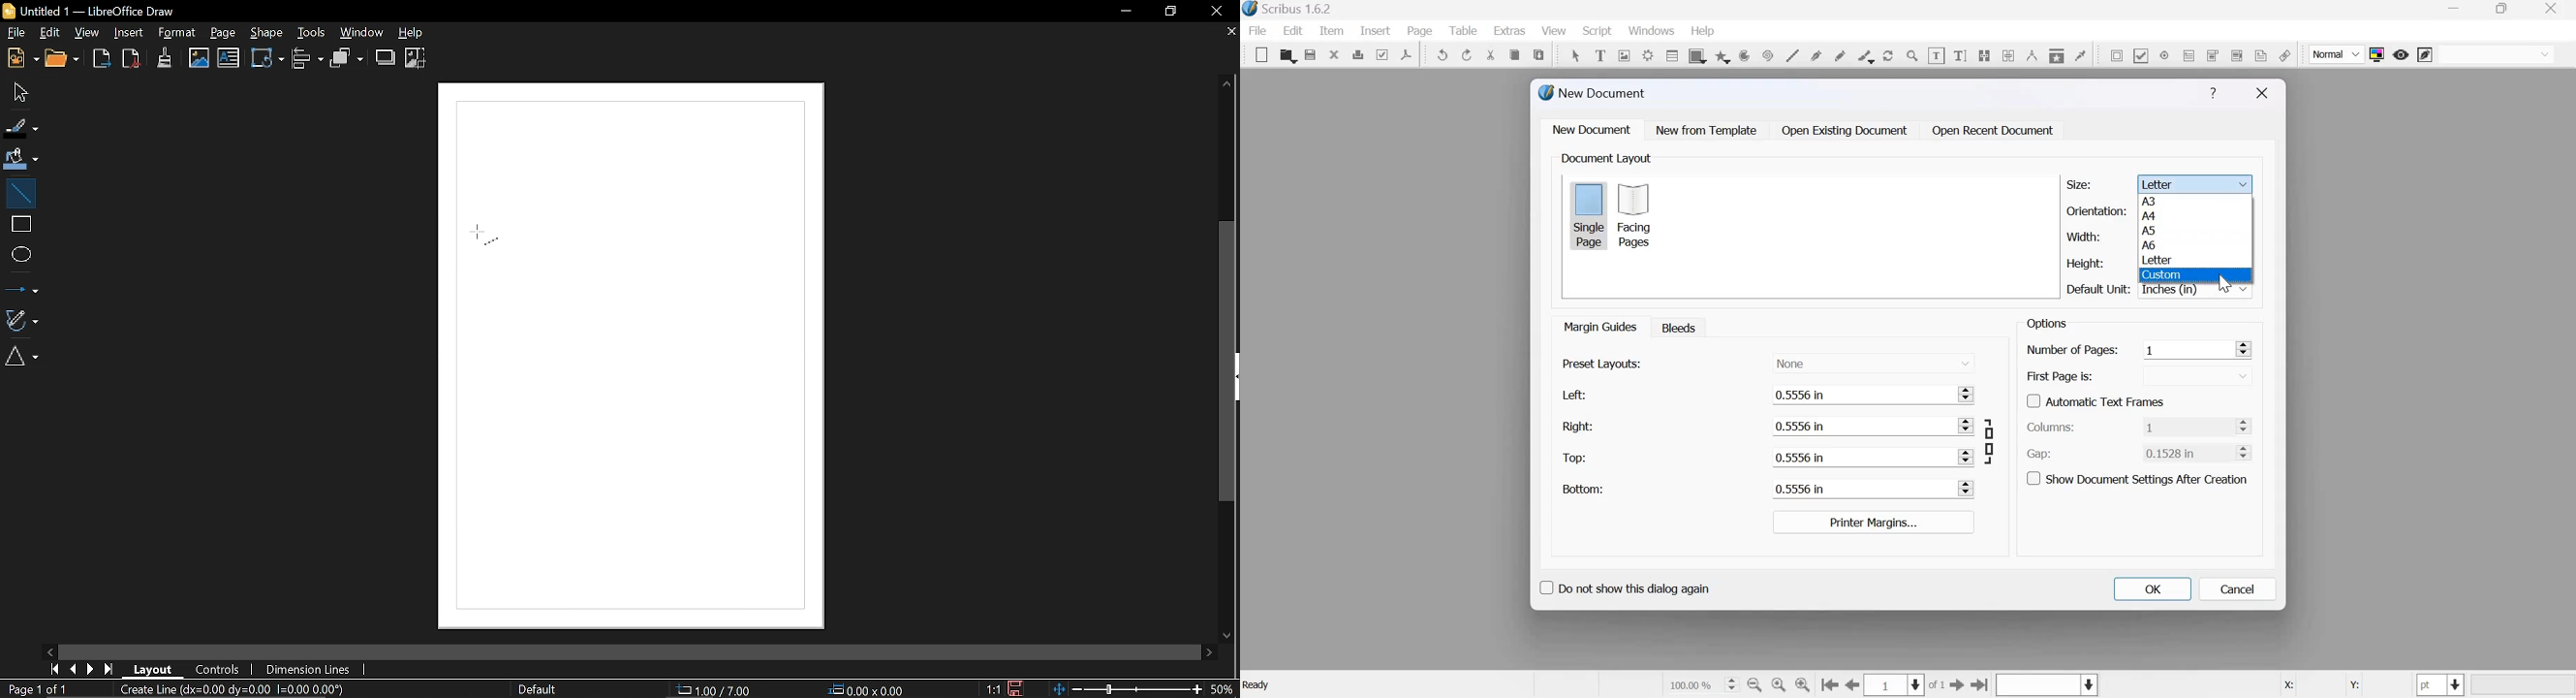 This screenshot has width=2576, height=700. I want to click on arc, so click(1722, 55).